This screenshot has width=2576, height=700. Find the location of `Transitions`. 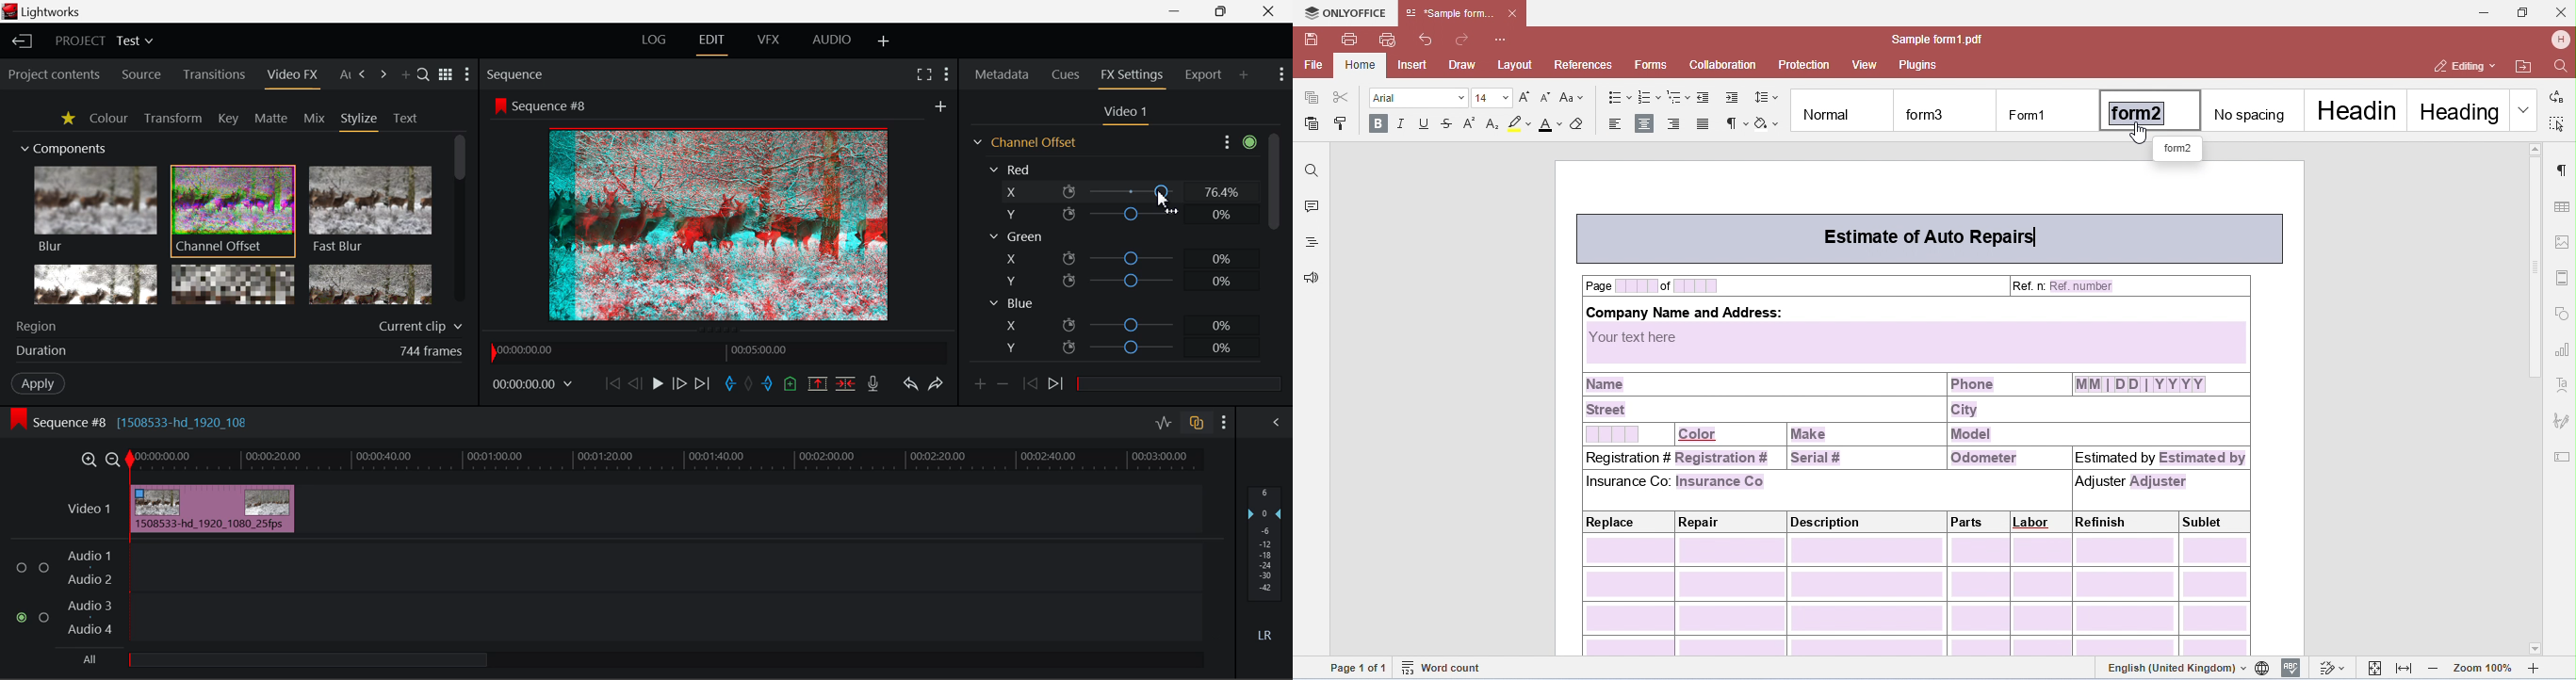

Transitions is located at coordinates (213, 74).